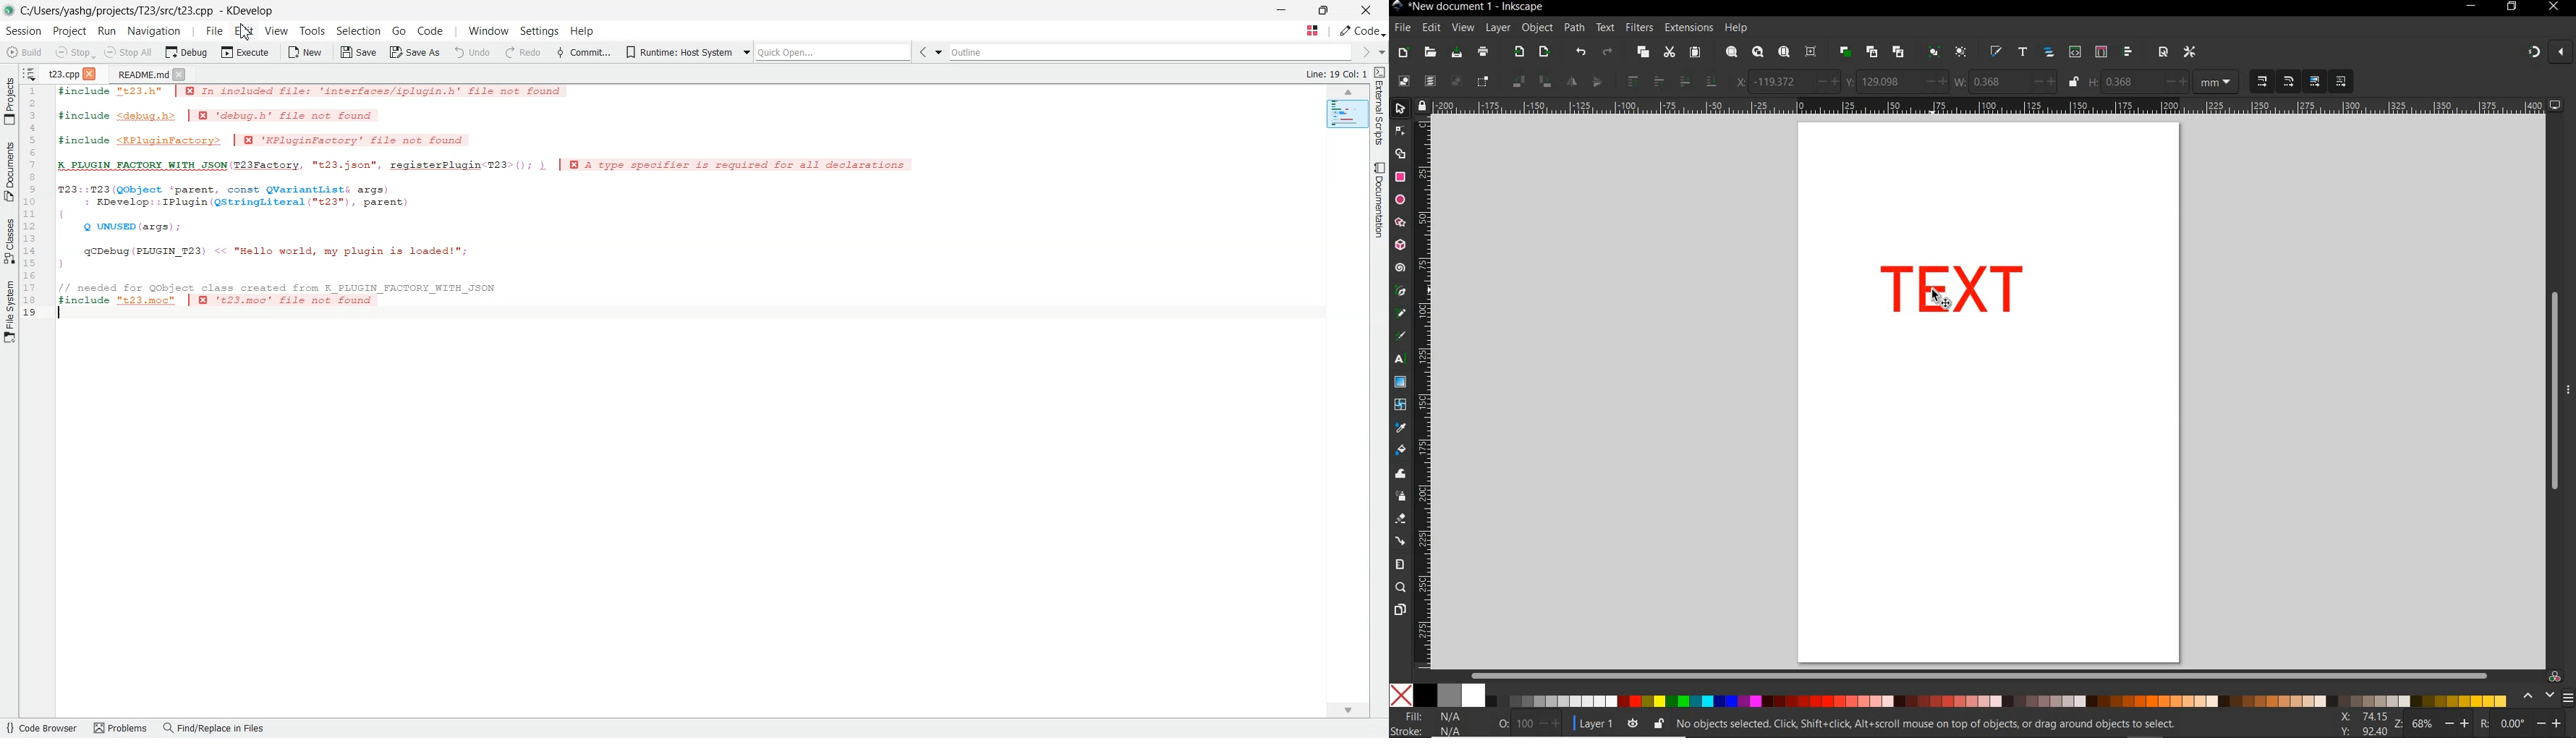 The width and height of the screenshot is (2576, 756). I want to click on TEXT TOOL, so click(1402, 359).